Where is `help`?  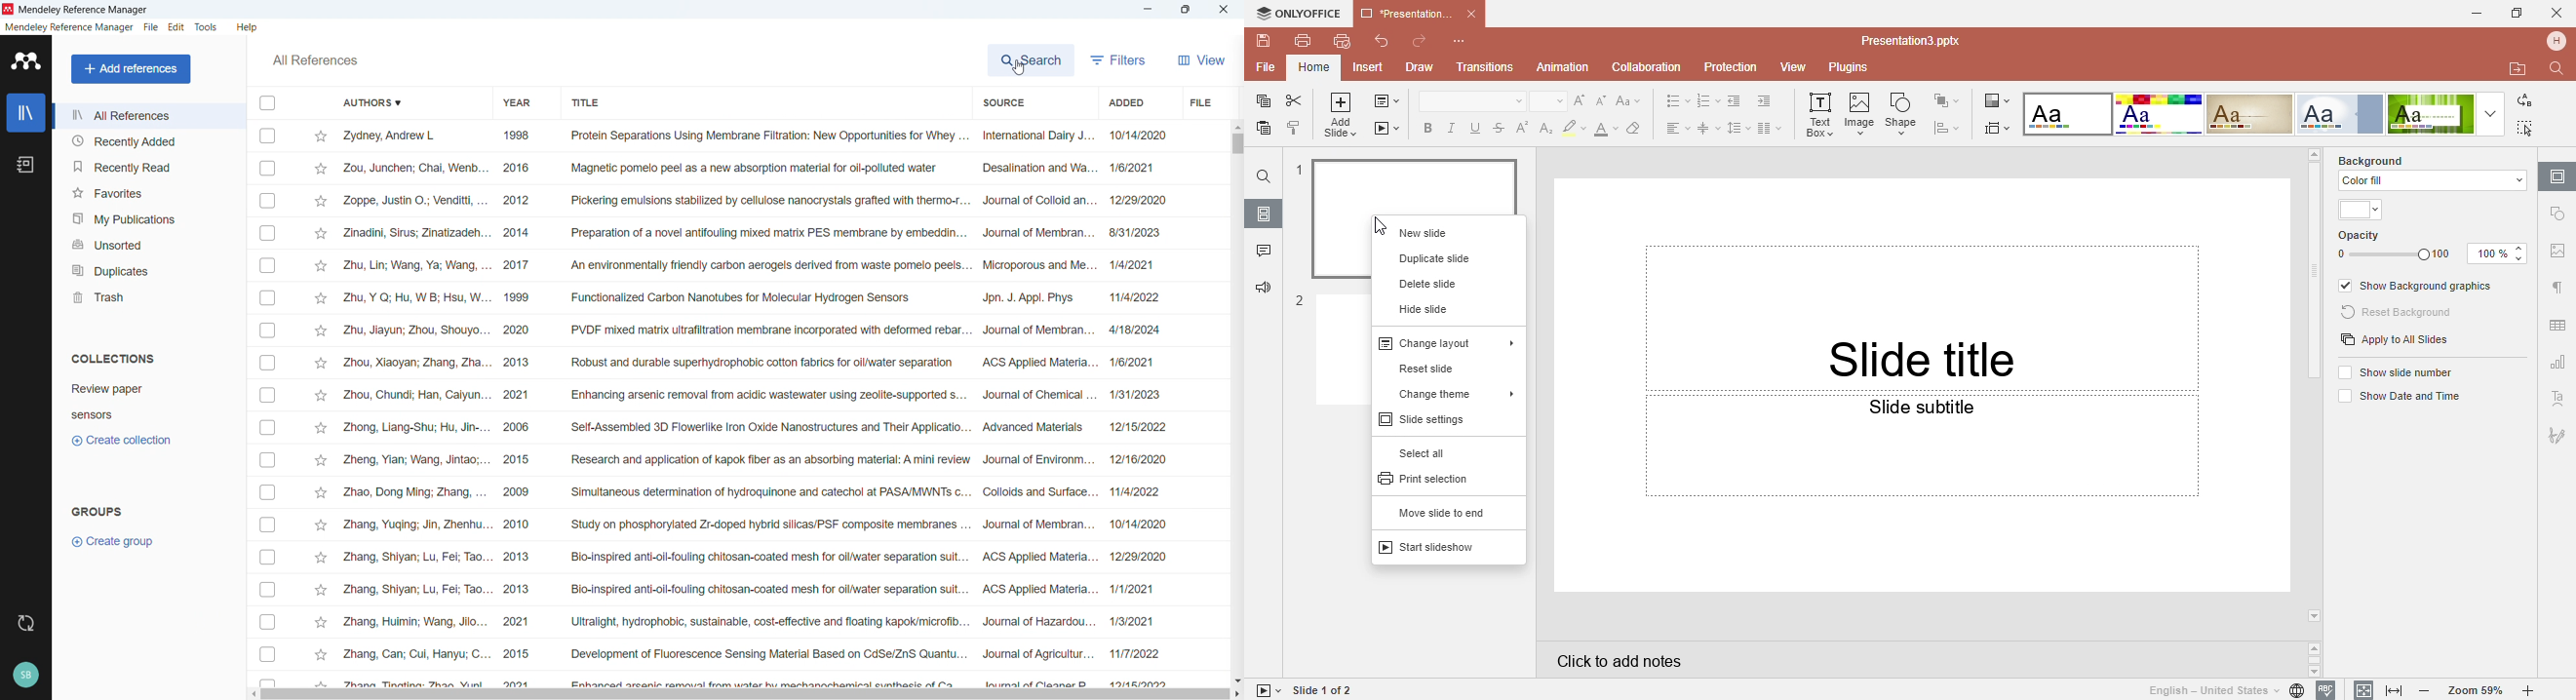 help is located at coordinates (248, 27).